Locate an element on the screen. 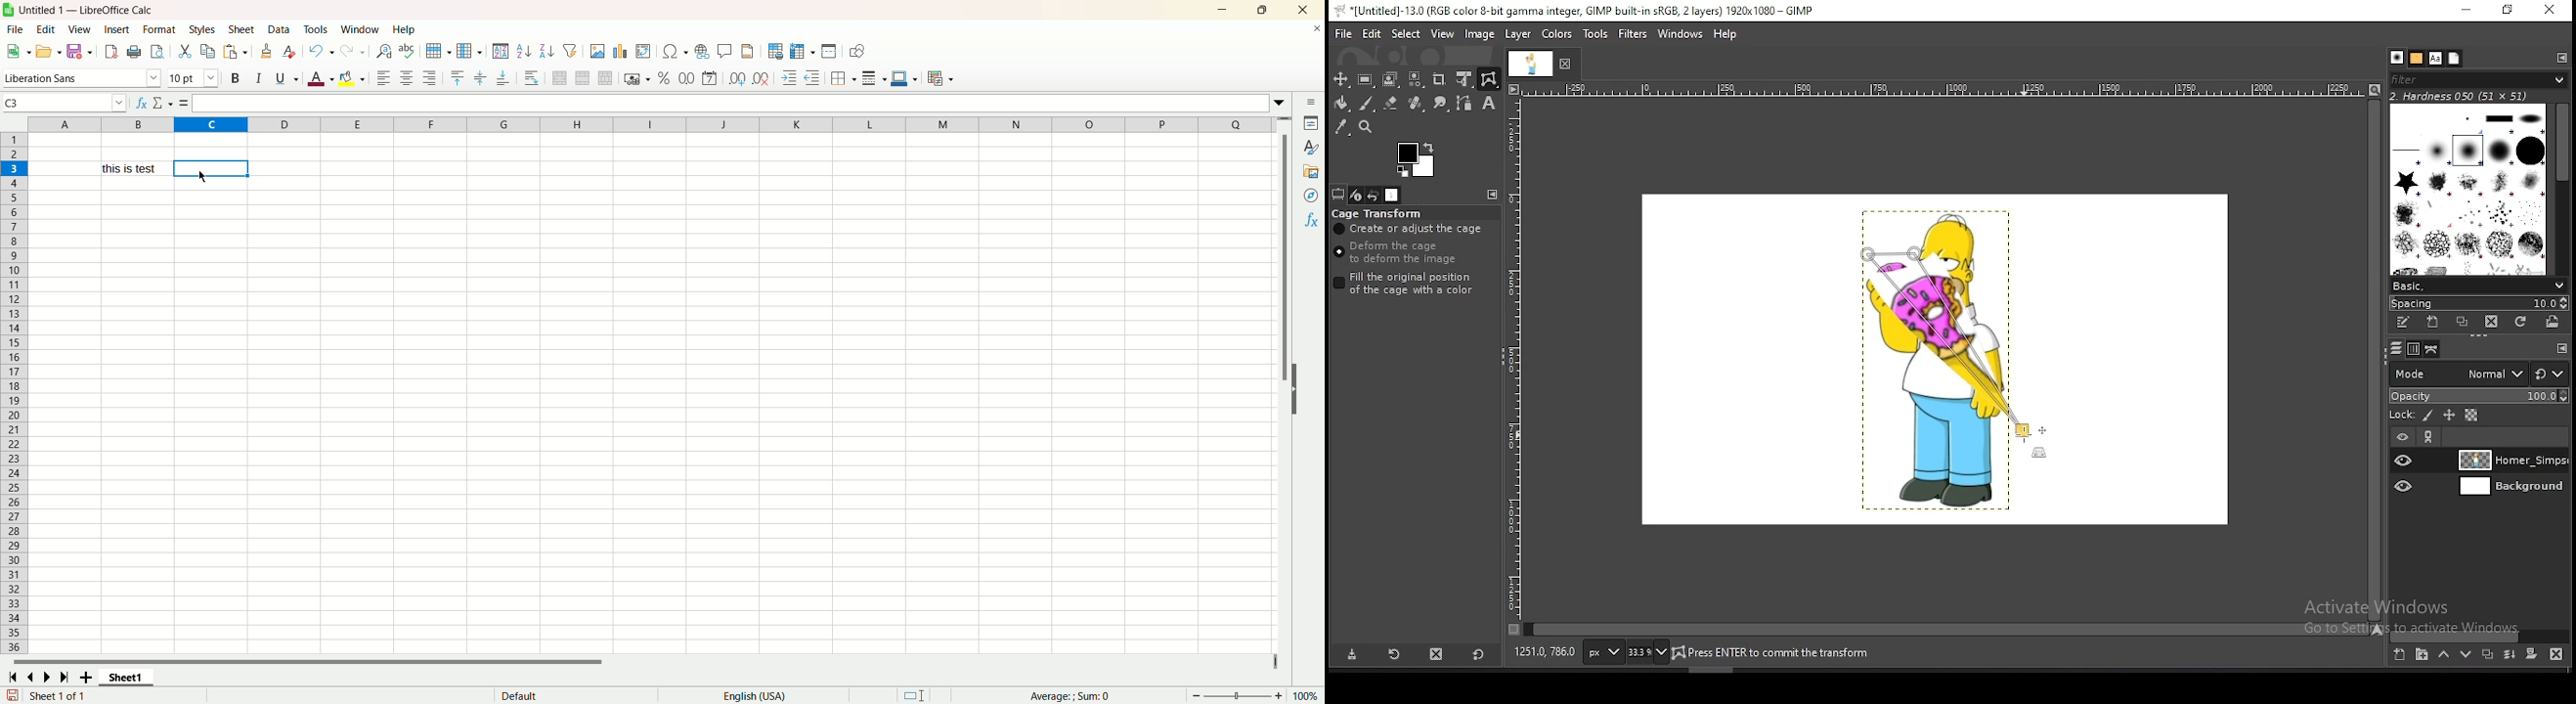 The height and width of the screenshot is (728, 2576). brushes is located at coordinates (2469, 188).